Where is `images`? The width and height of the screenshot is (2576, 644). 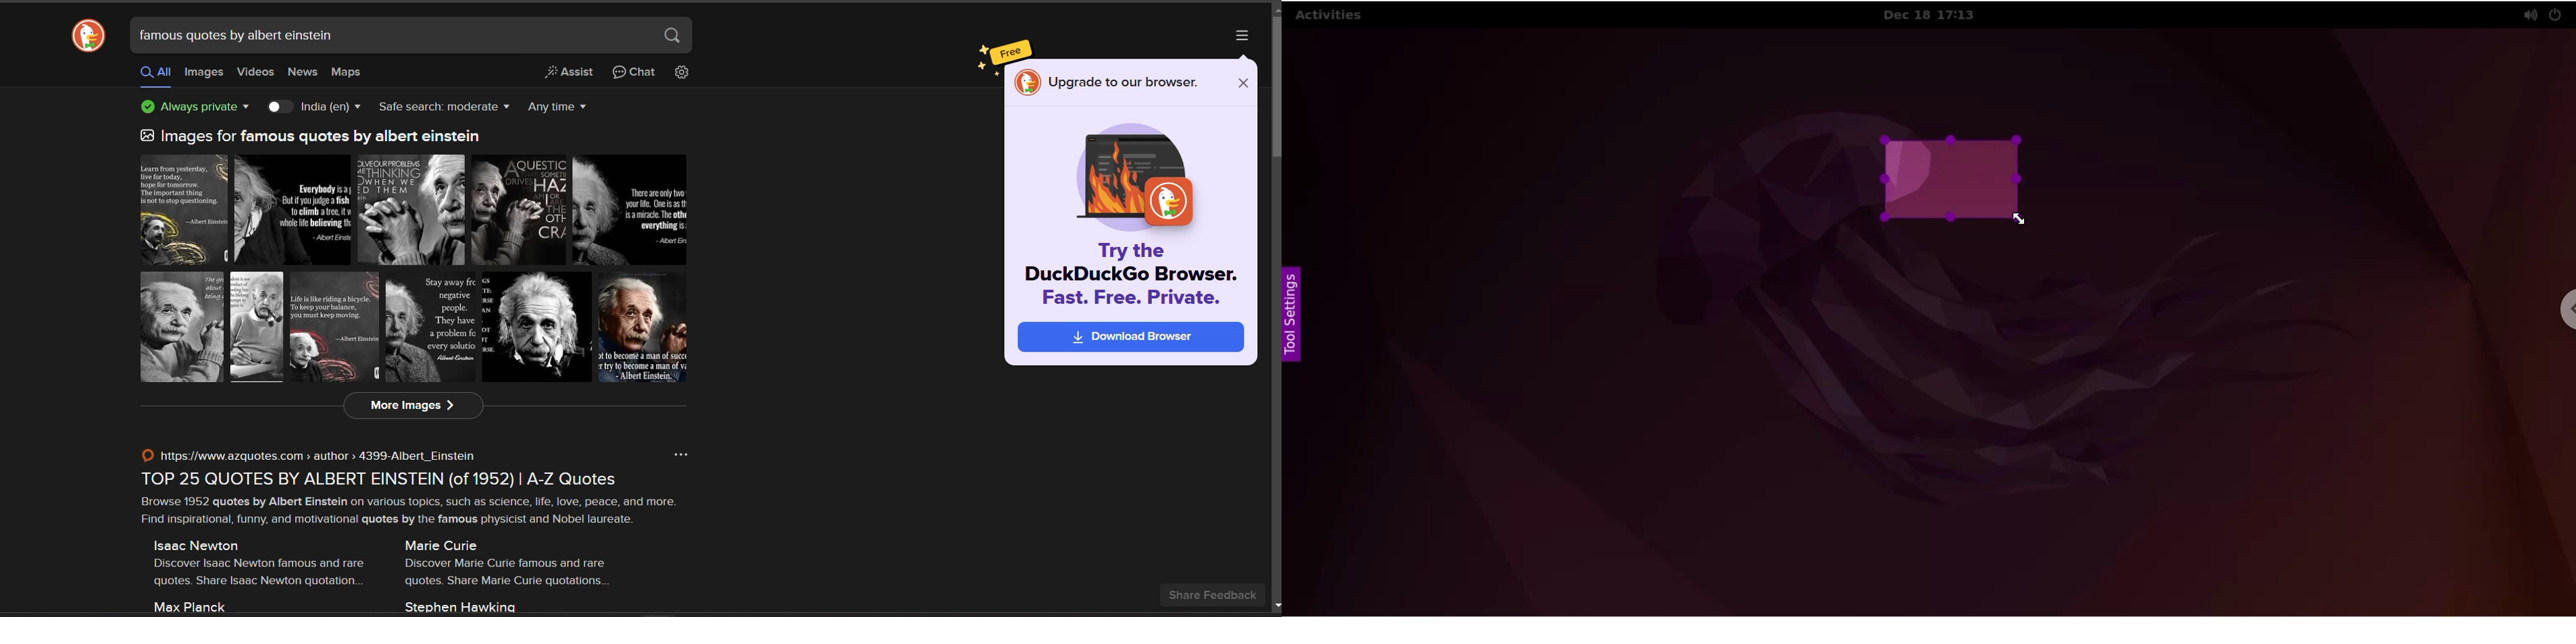
images is located at coordinates (206, 74).